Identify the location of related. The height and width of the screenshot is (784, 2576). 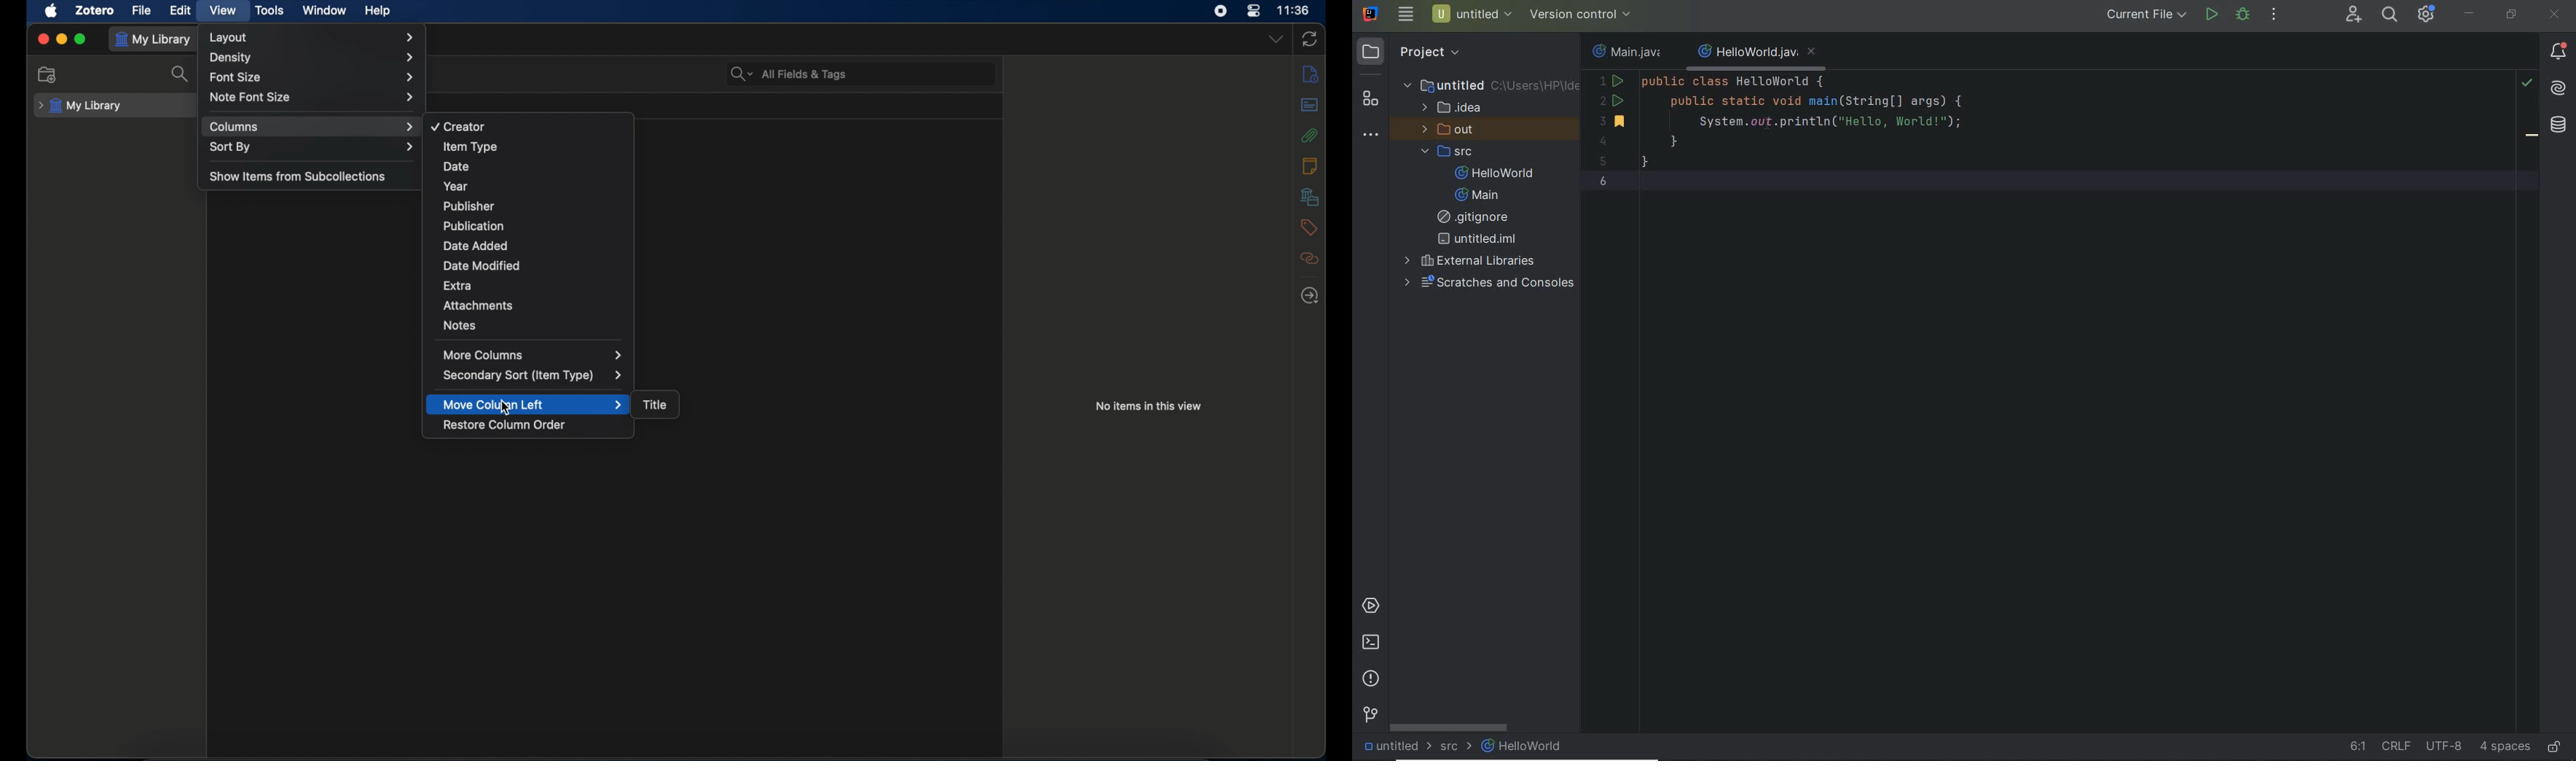
(1311, 295).